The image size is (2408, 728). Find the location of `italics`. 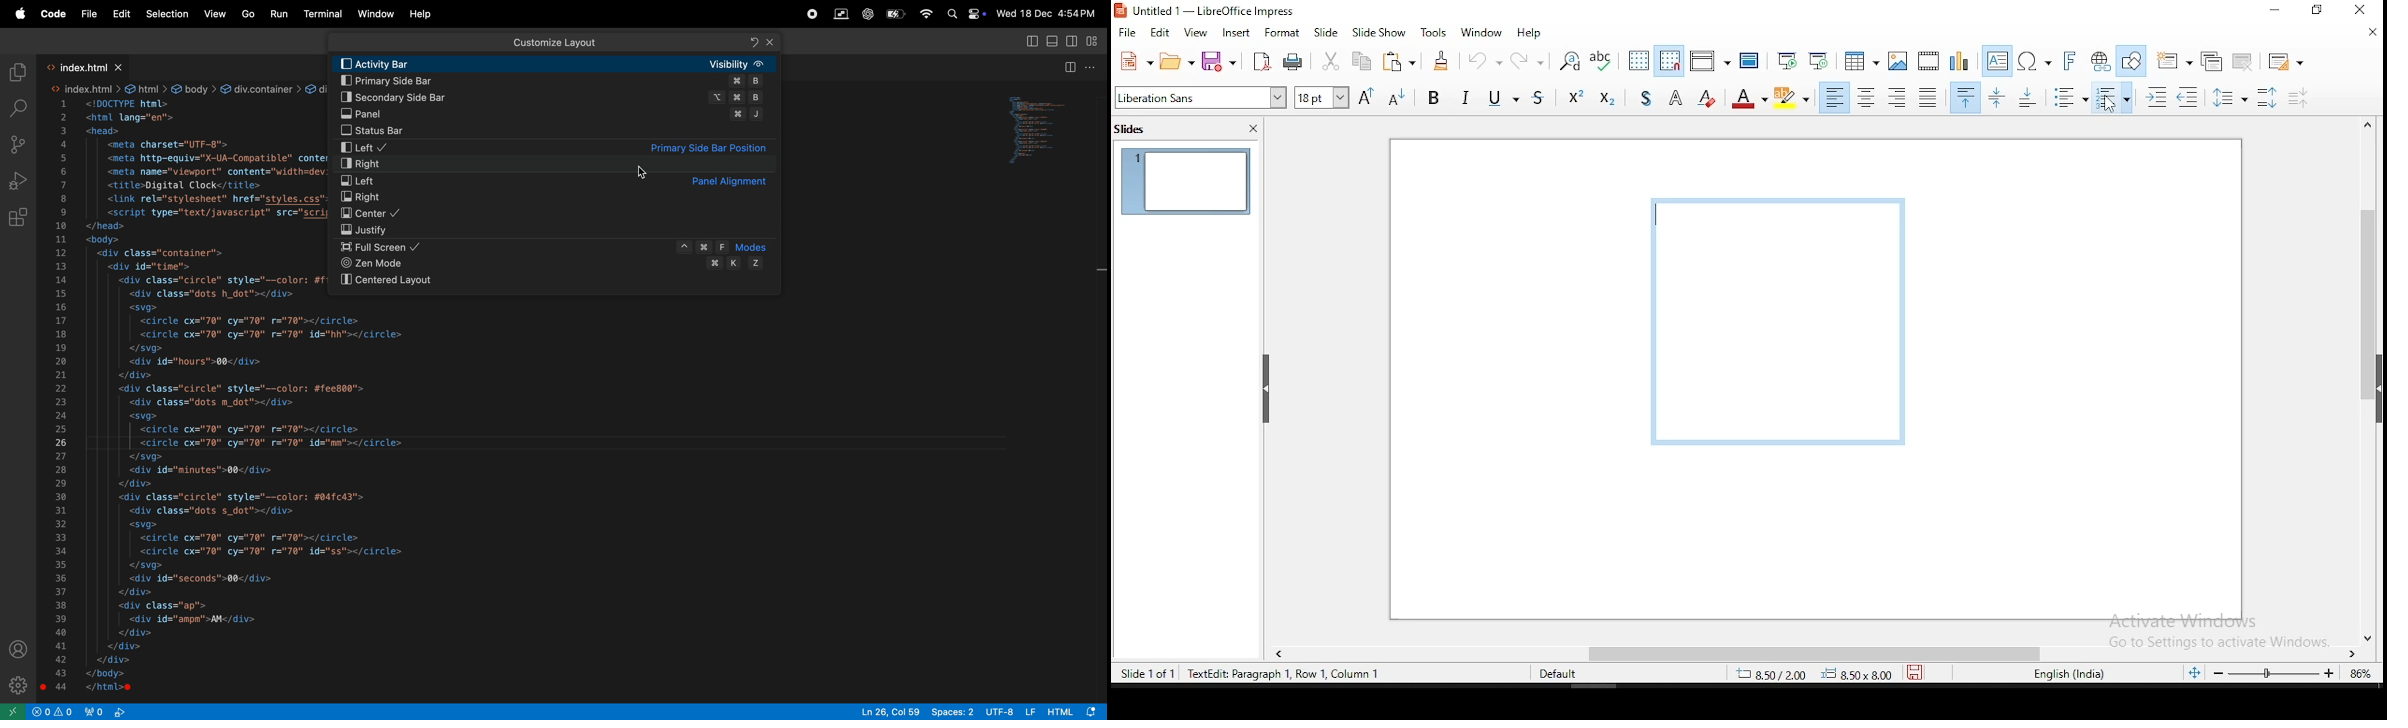

italics is located at coordinates (1468, 96).